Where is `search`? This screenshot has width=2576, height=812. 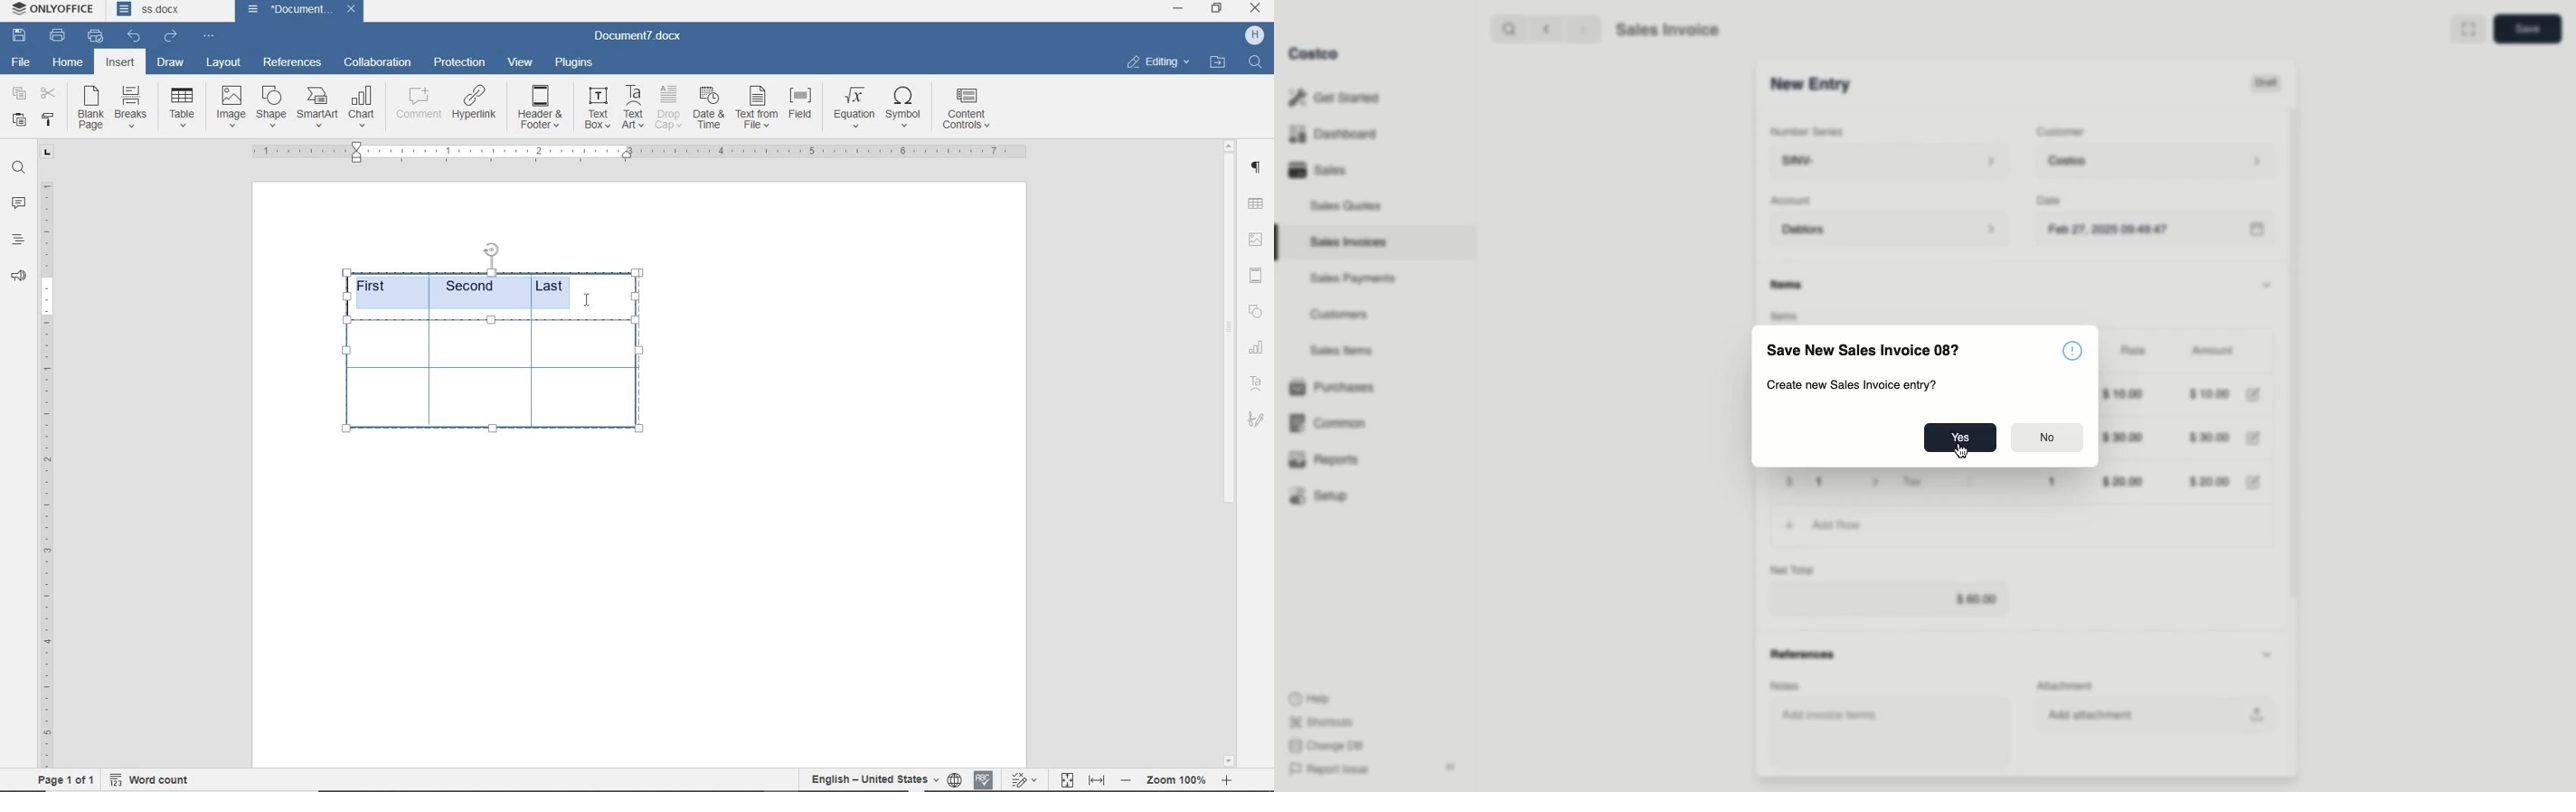
search is located at coordinates (1505, 28).